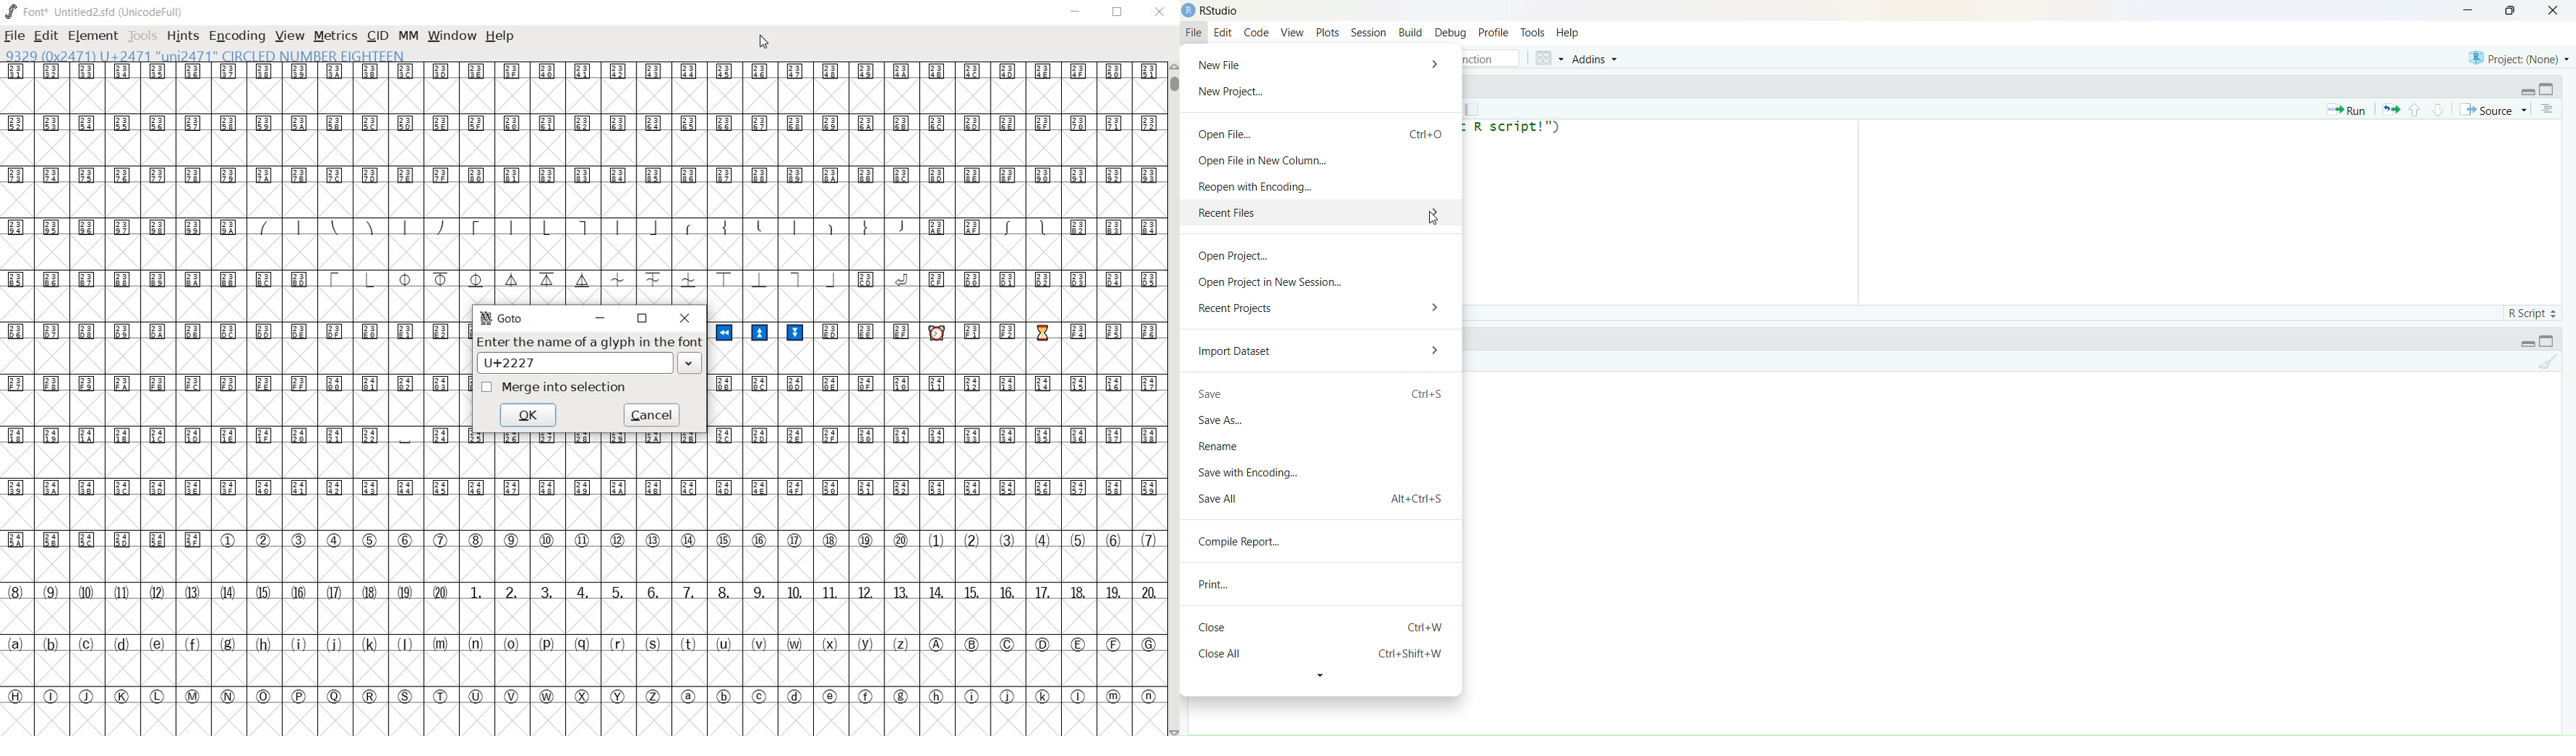  Describe the element at coordinates (602, 317) in the screenshot. I see `minimize` at that location.